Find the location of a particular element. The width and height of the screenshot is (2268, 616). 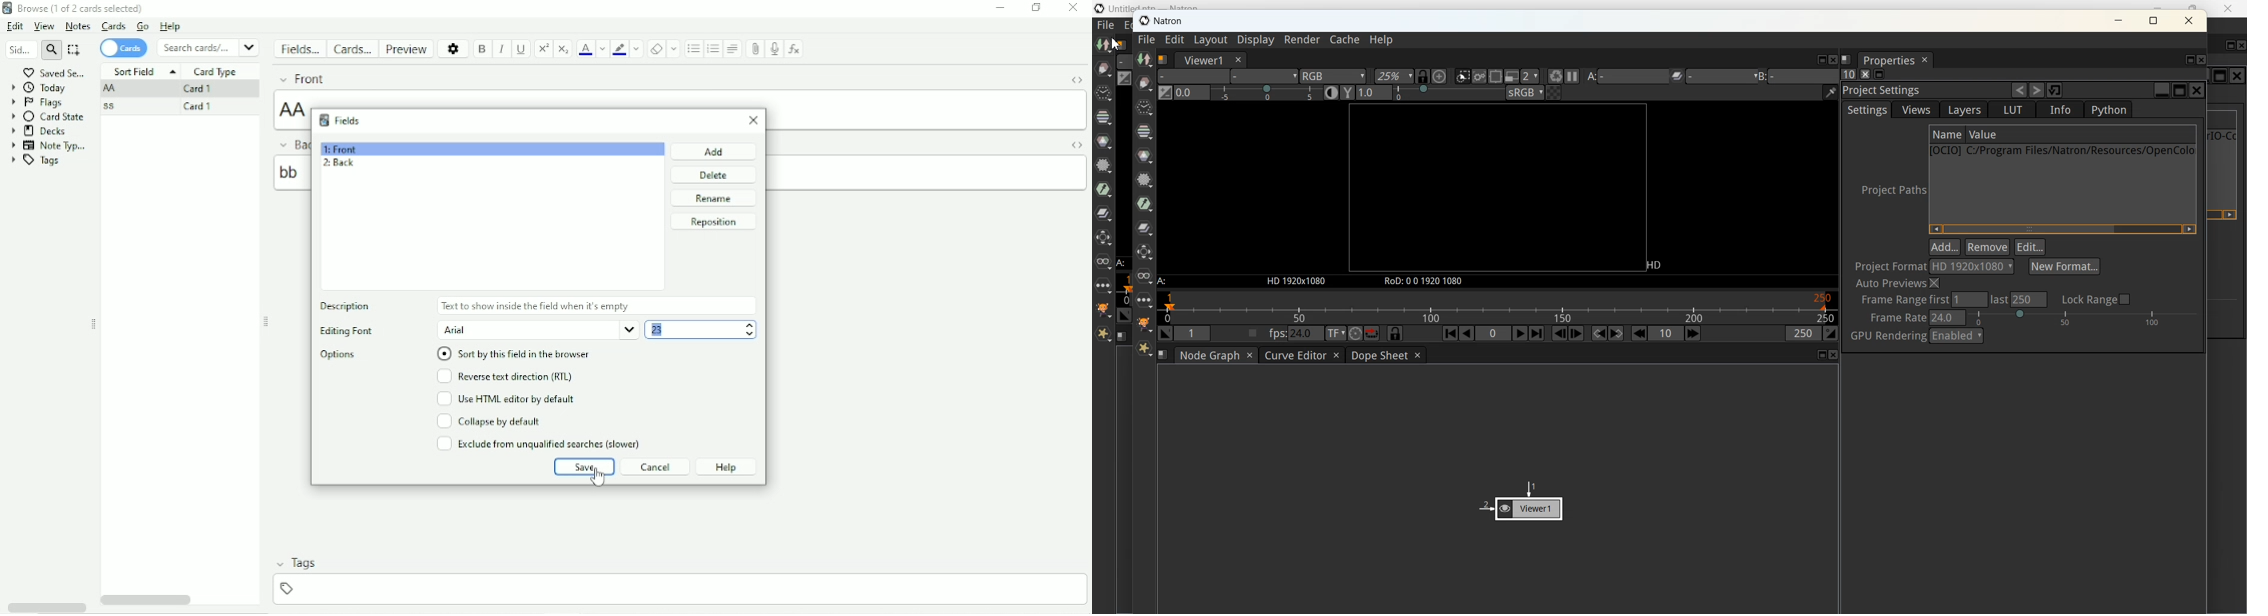

Fields is located at coordinates (352, 121).